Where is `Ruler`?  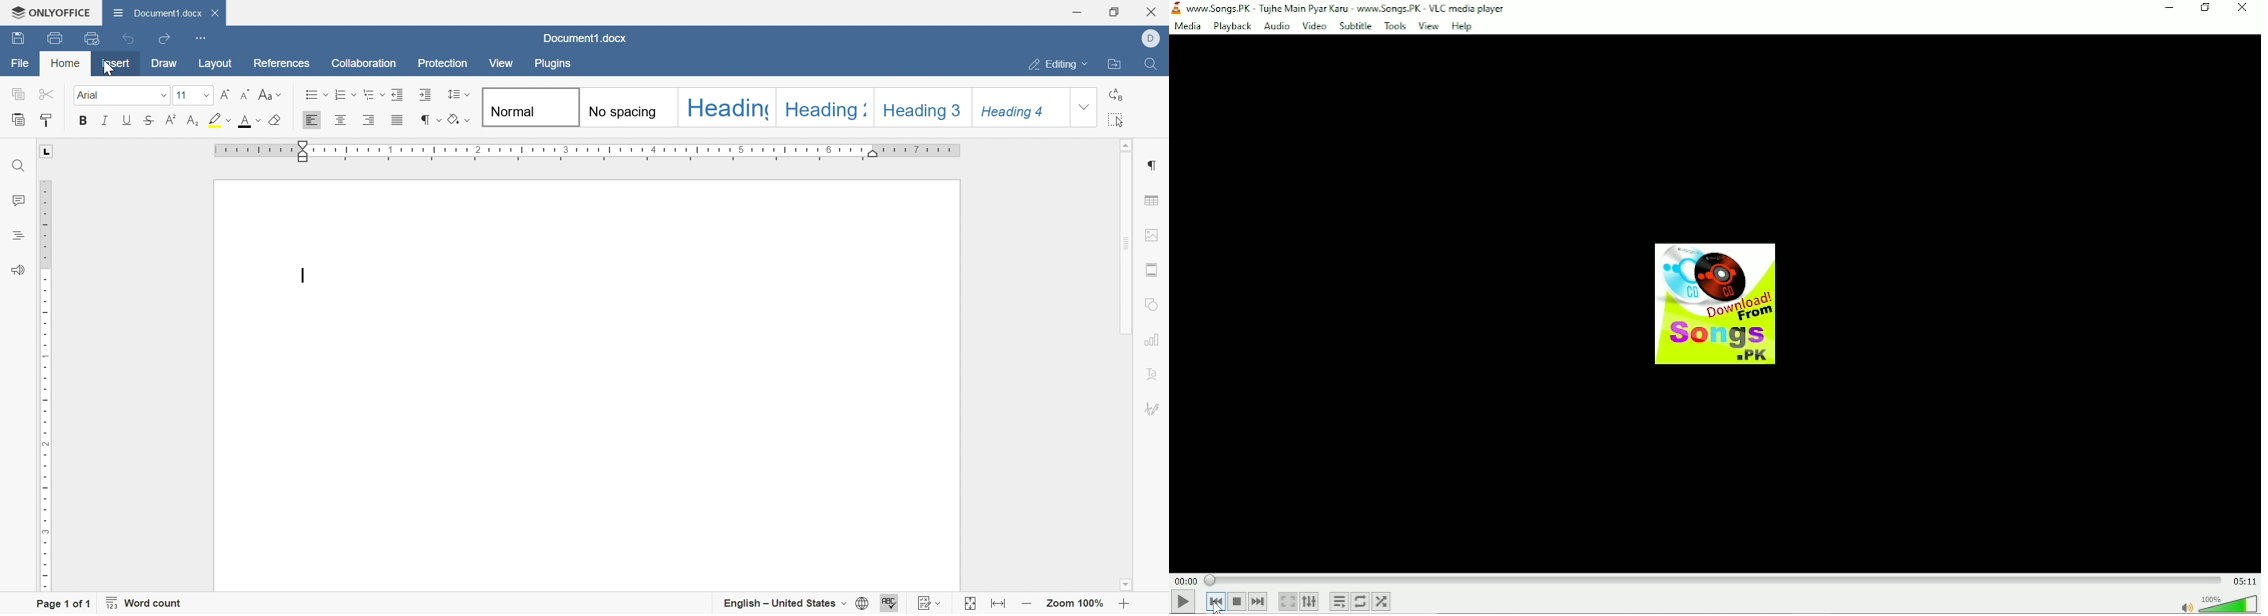 Ruler is located at coordinates (587, 153).